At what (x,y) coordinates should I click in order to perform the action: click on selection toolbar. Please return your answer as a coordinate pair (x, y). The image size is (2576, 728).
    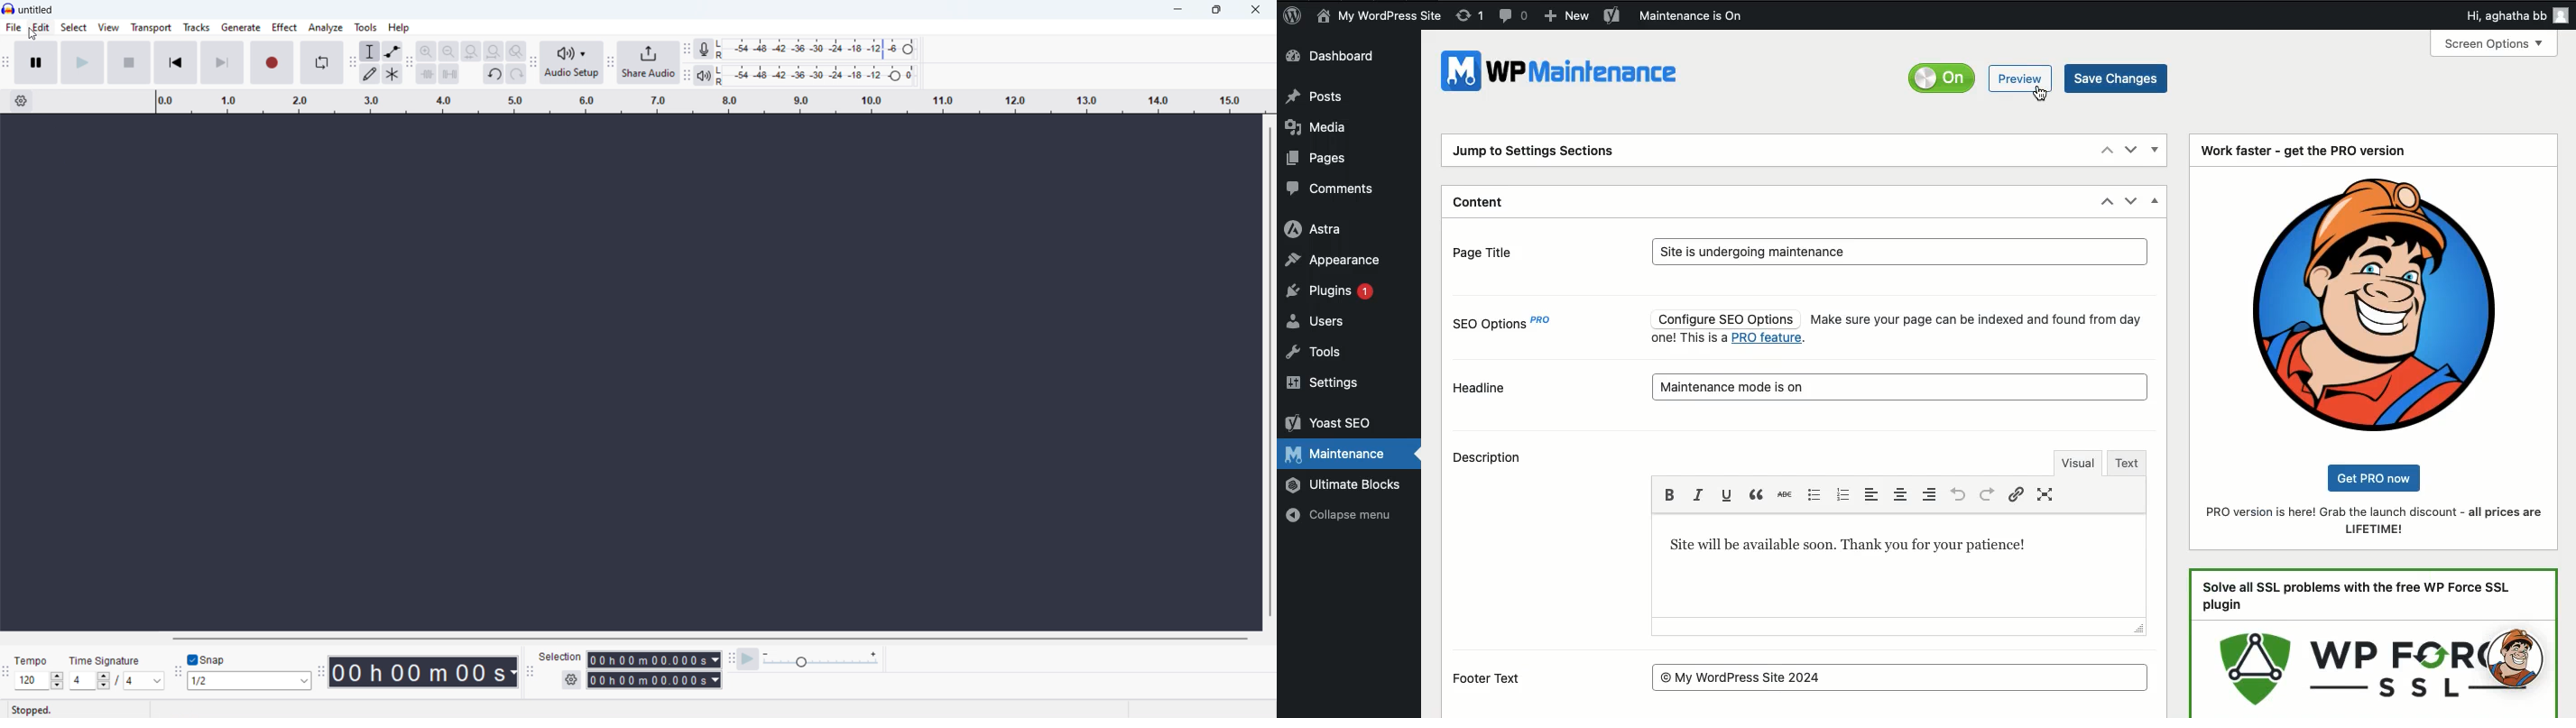
    Looking at the image, I should click on (530, 673).